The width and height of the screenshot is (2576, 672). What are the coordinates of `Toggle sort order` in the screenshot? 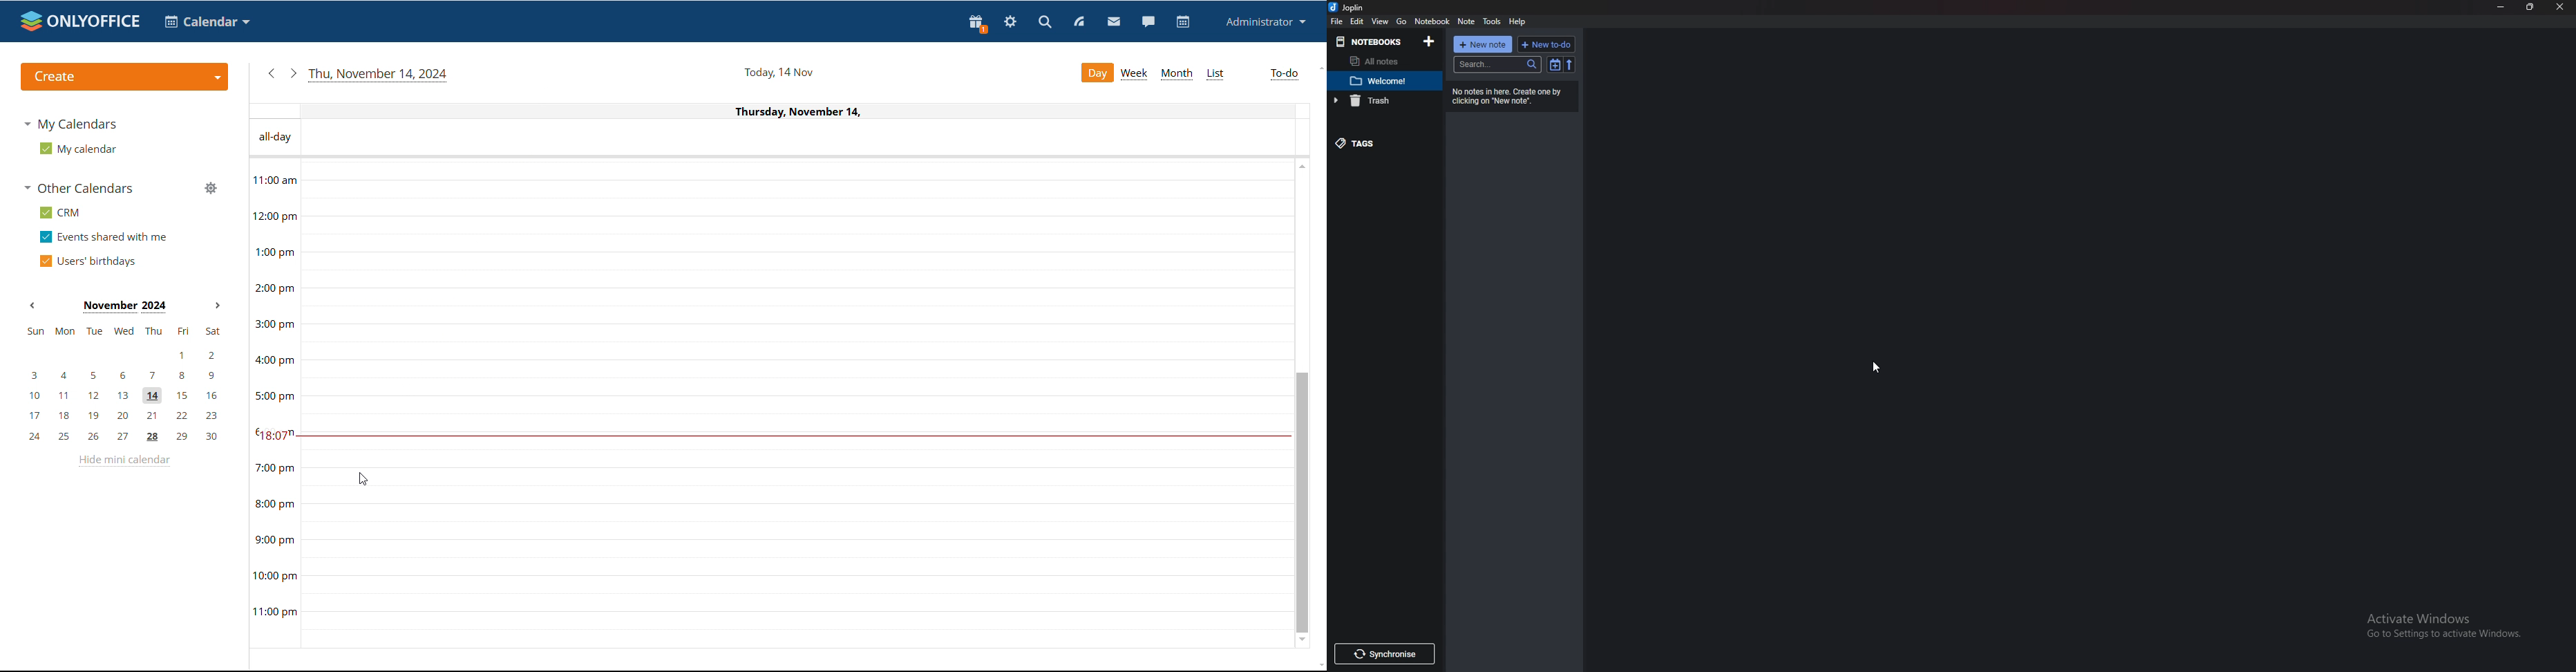 It's located at (1554, 66).